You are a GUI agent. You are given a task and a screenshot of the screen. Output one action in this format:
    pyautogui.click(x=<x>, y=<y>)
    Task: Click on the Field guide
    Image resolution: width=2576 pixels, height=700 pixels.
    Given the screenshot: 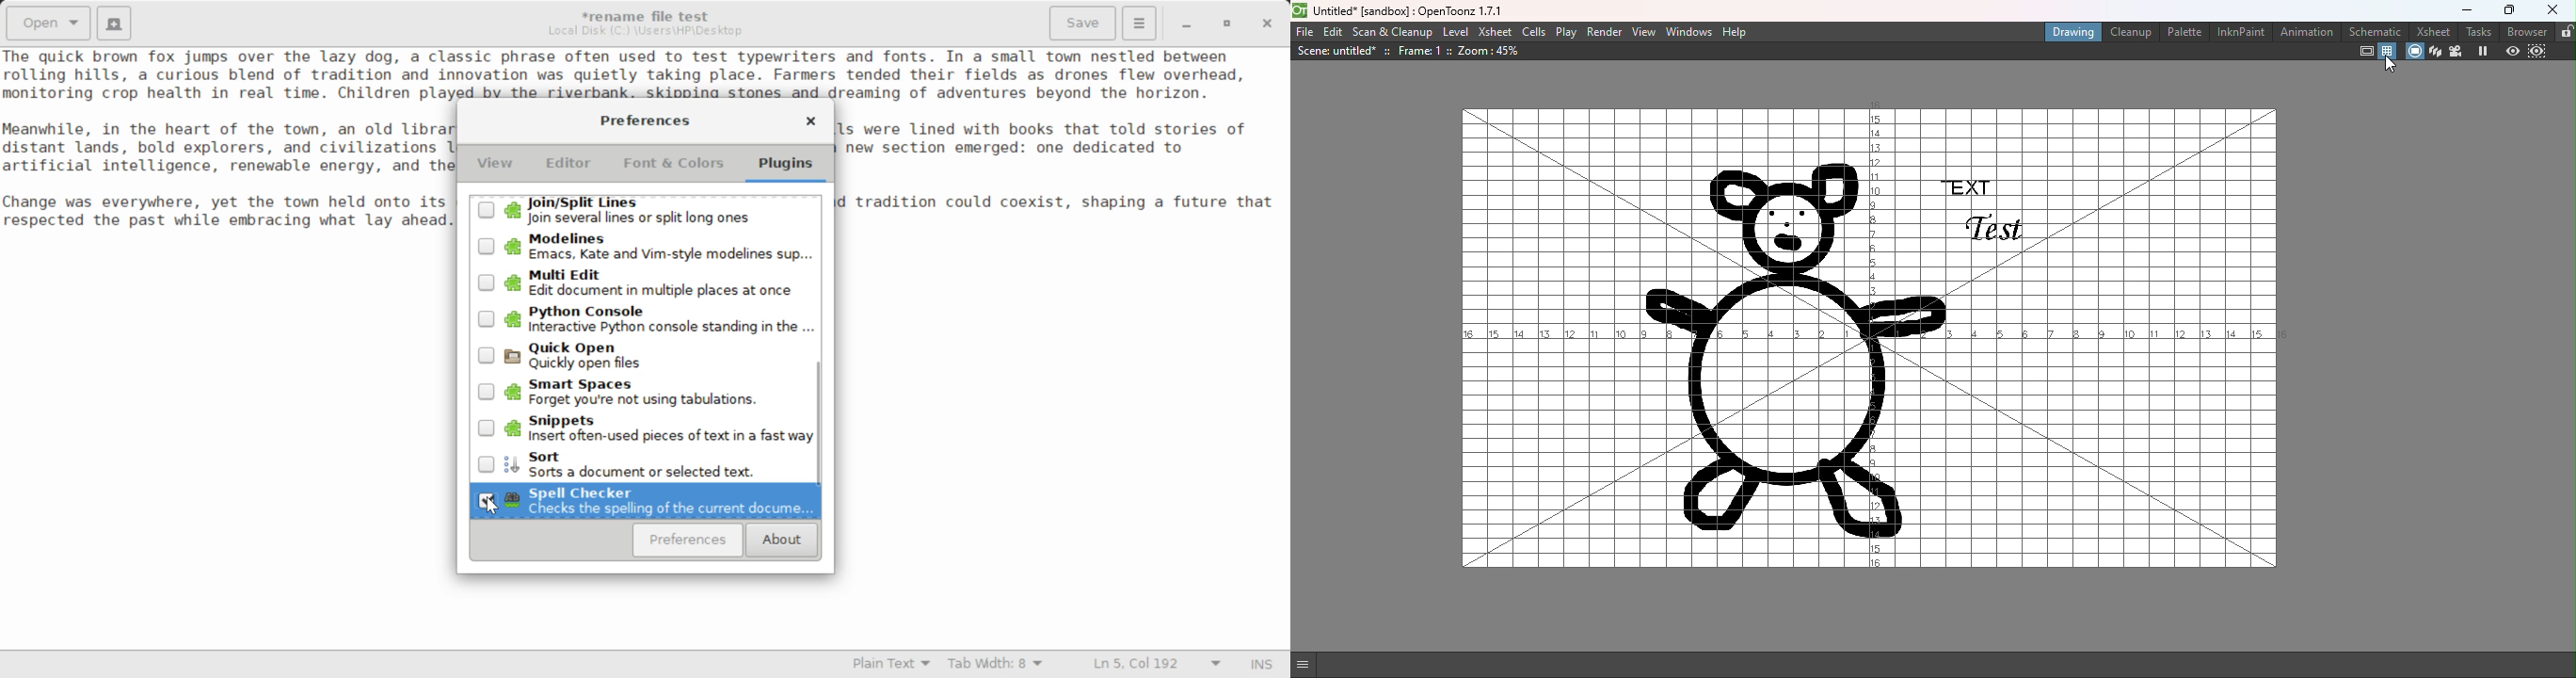 What is the action you would take?
    pyautogui.click(x=2389, y=50)
    